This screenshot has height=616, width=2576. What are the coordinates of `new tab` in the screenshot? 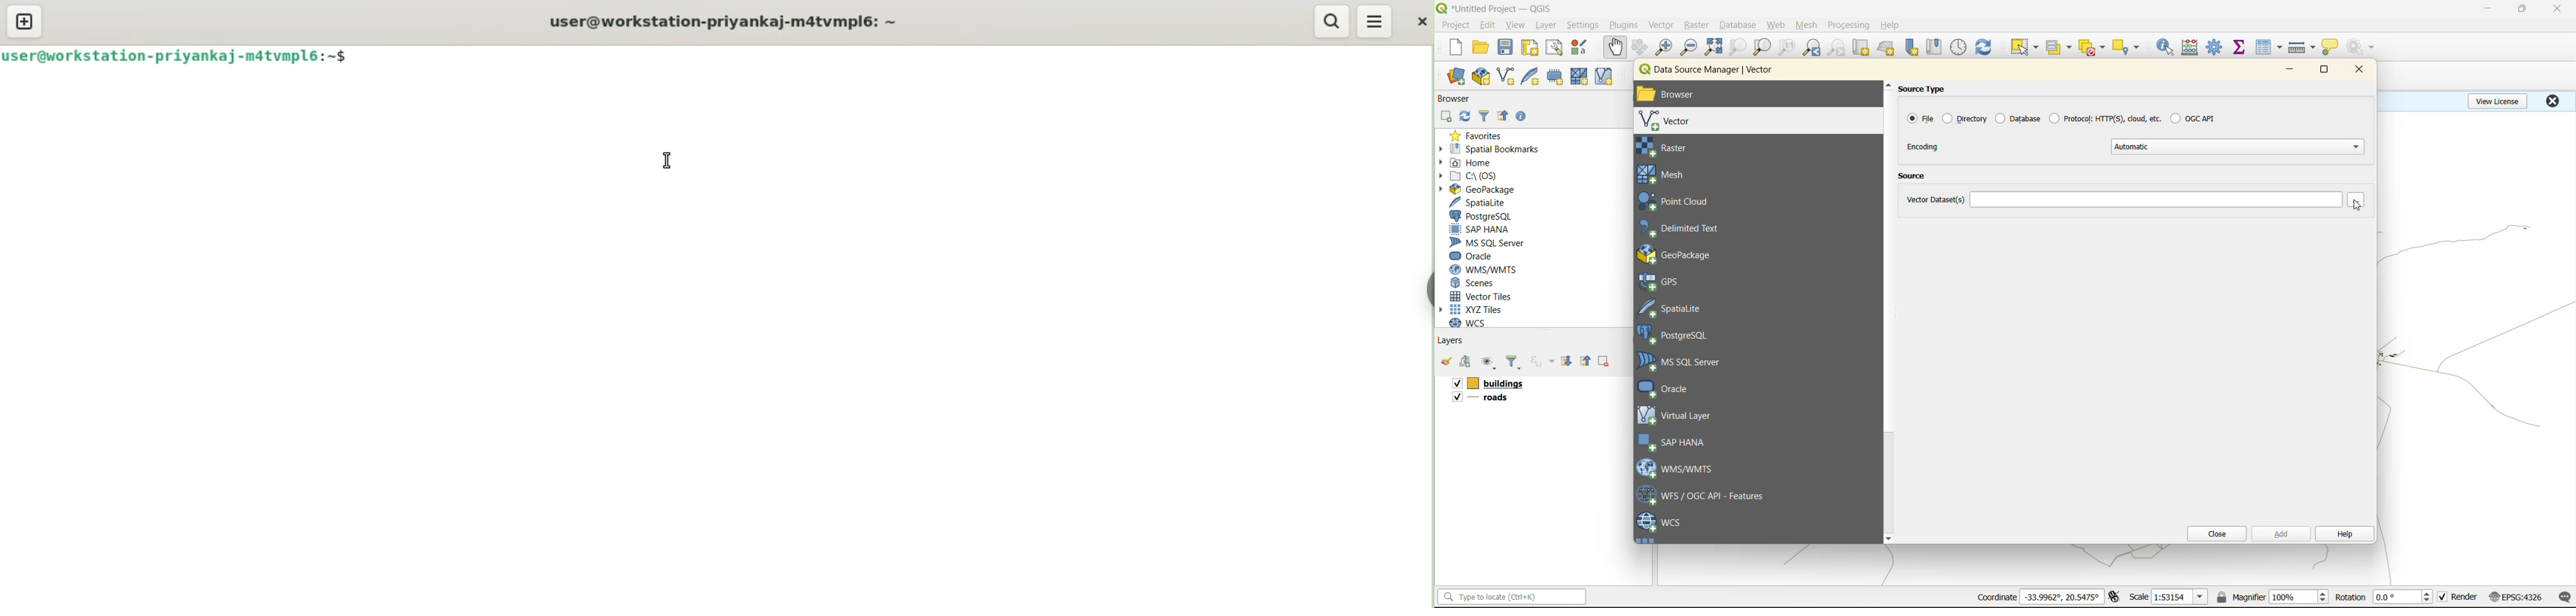 It's located at (25, 21).